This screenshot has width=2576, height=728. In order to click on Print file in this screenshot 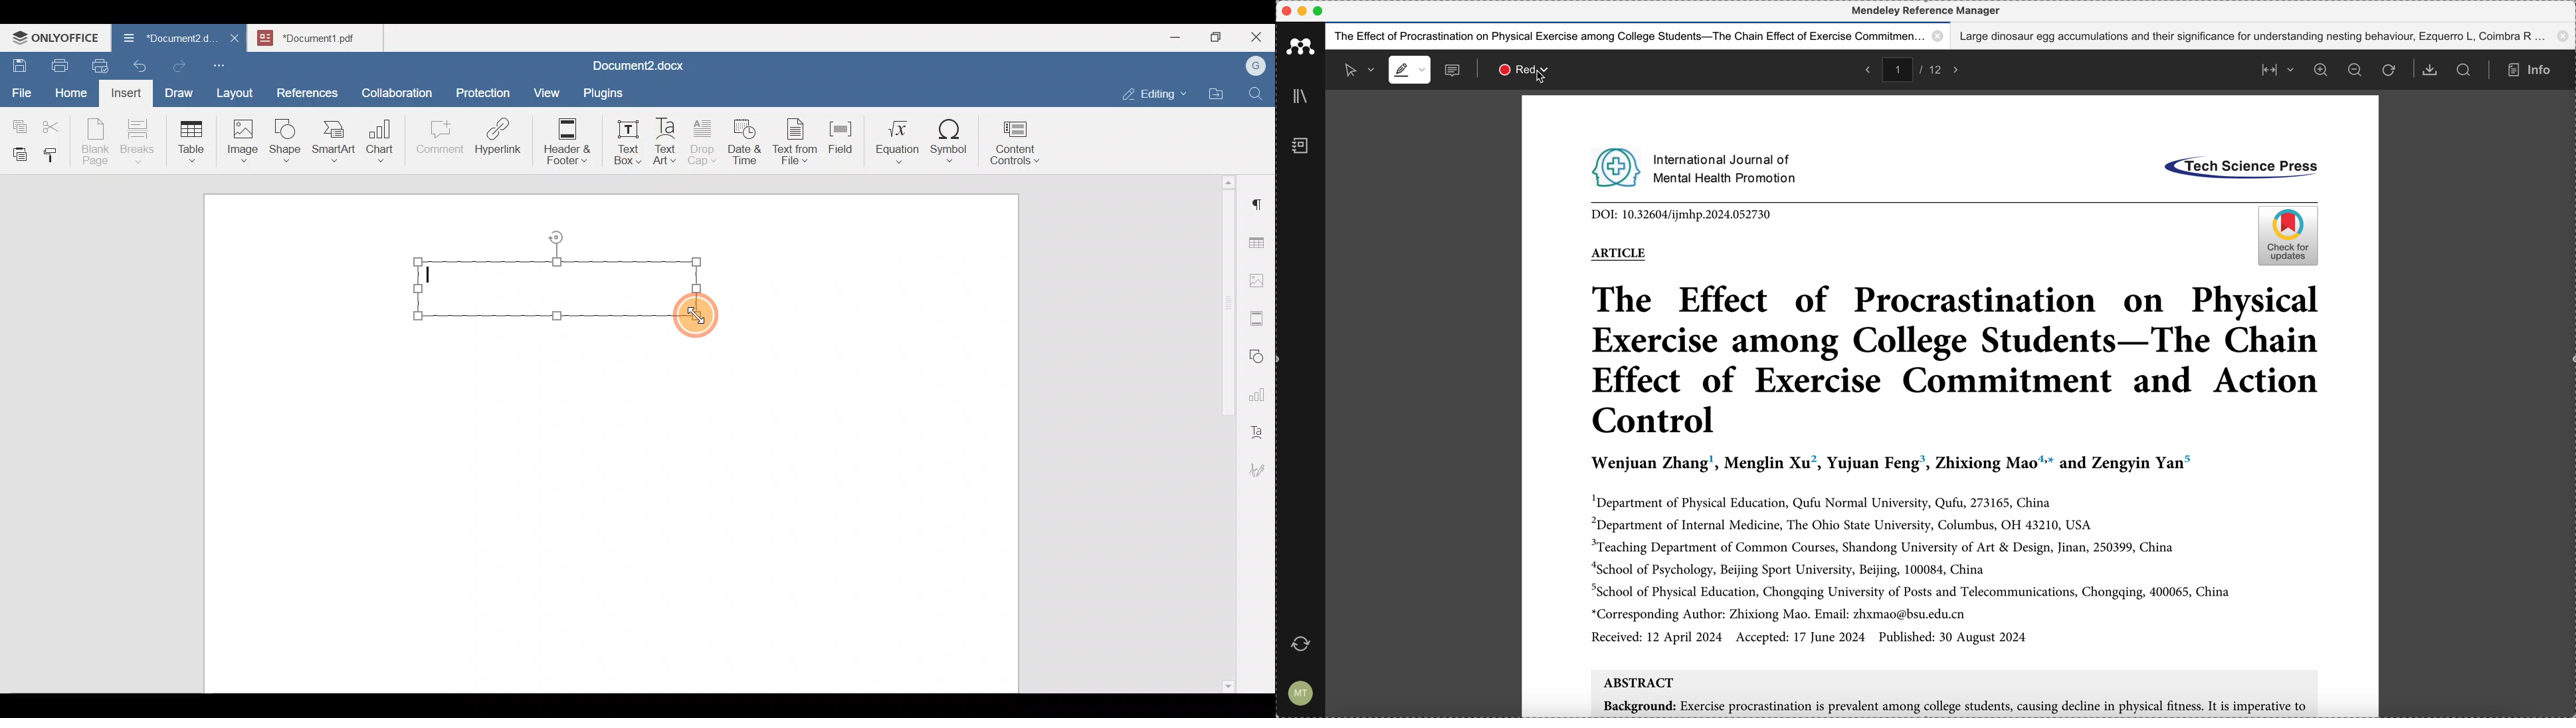, I will do `click(57, 63)`.